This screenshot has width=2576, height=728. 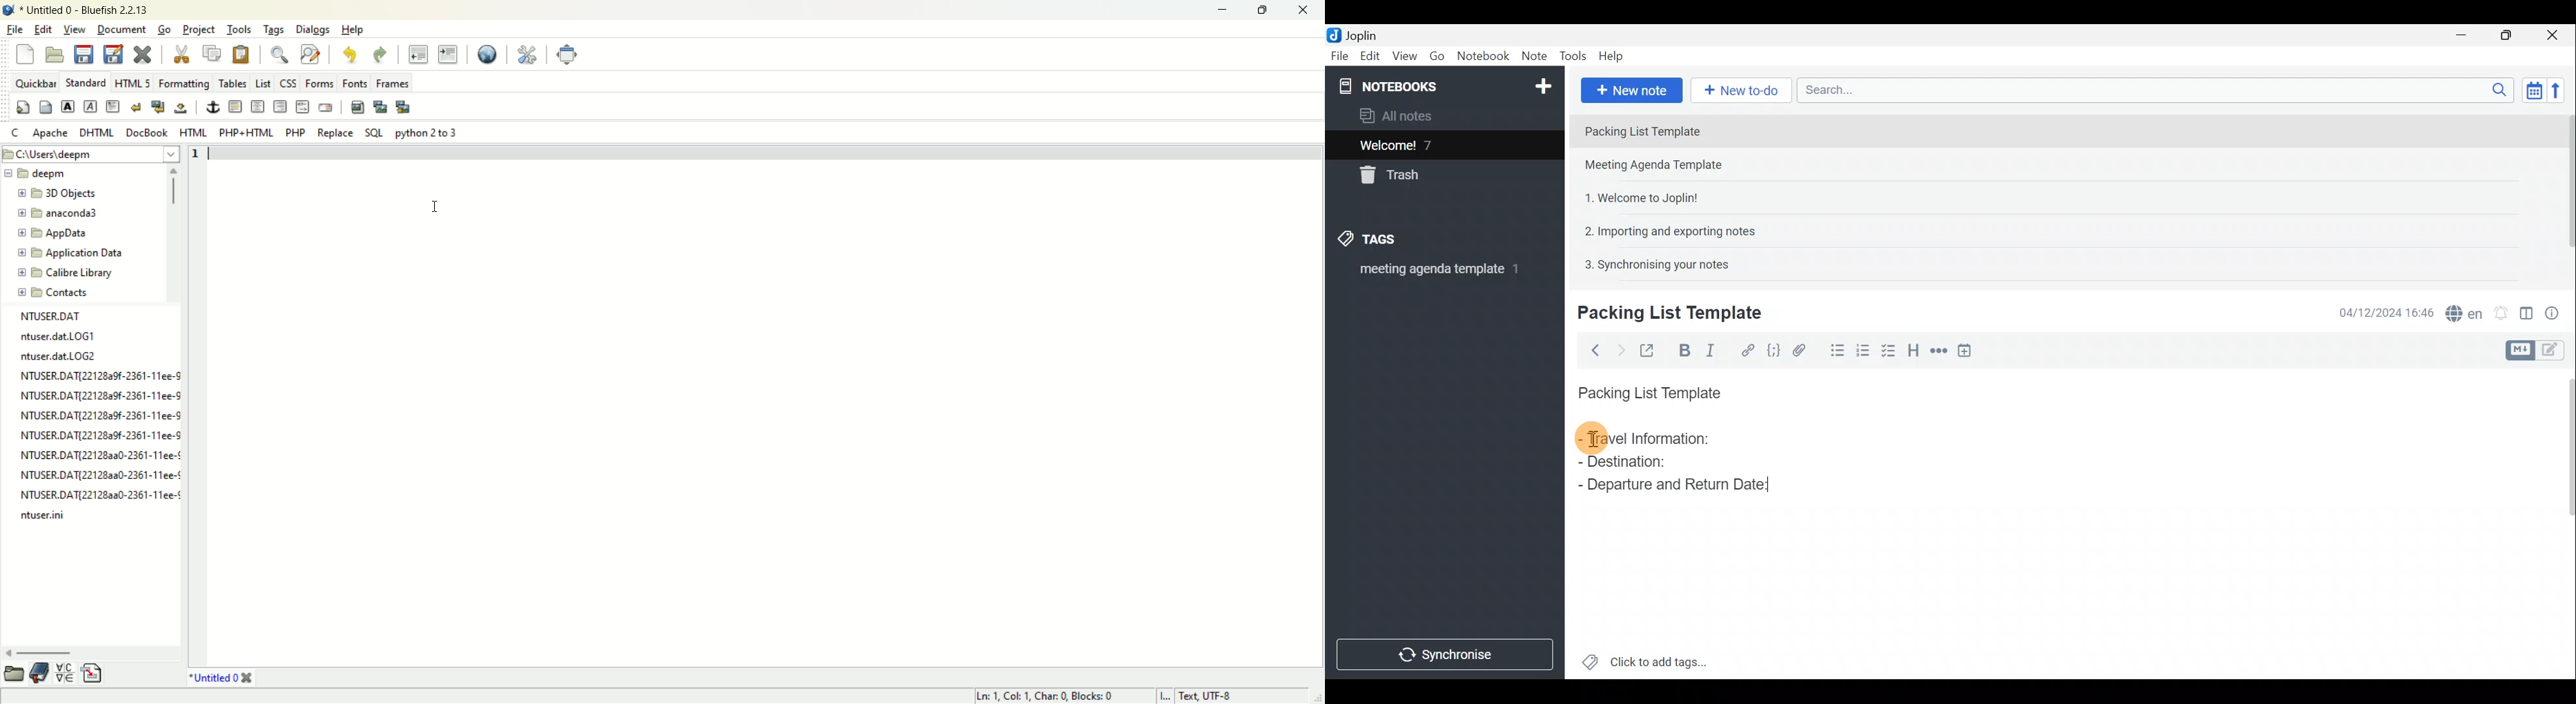 What do you see at coordinates (92, 676) in the screenshot?
I see `snippet` at bounding box center [92, 676].